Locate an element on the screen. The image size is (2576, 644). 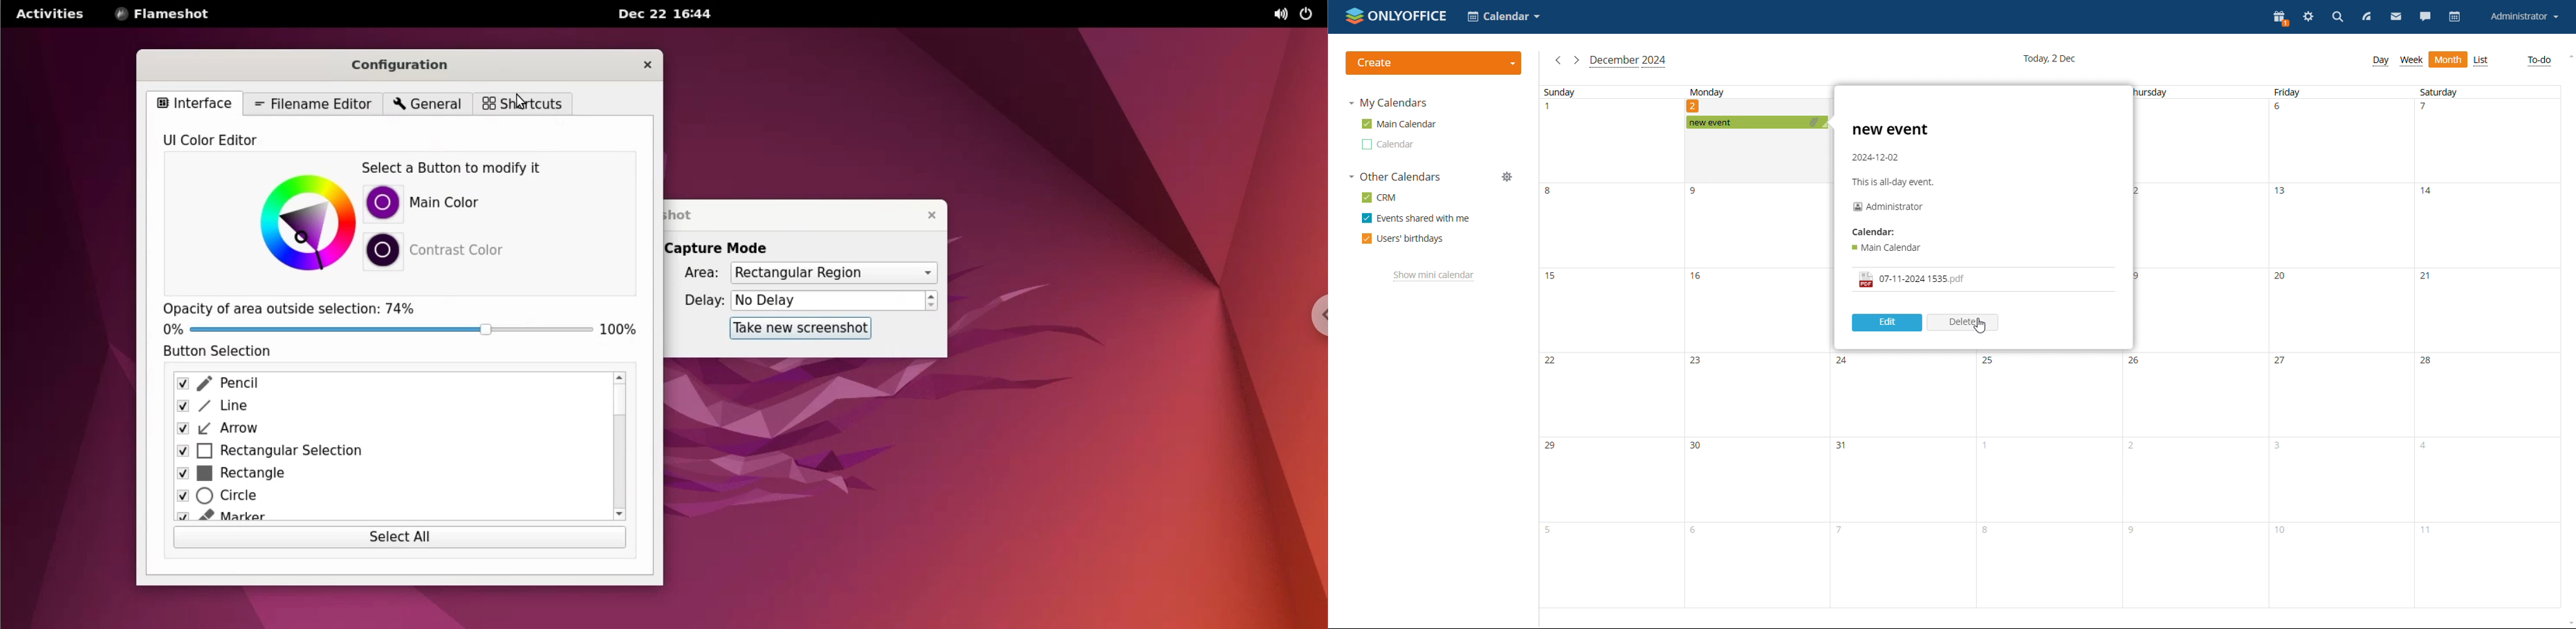
14 is located at coordinates (2432, 196).